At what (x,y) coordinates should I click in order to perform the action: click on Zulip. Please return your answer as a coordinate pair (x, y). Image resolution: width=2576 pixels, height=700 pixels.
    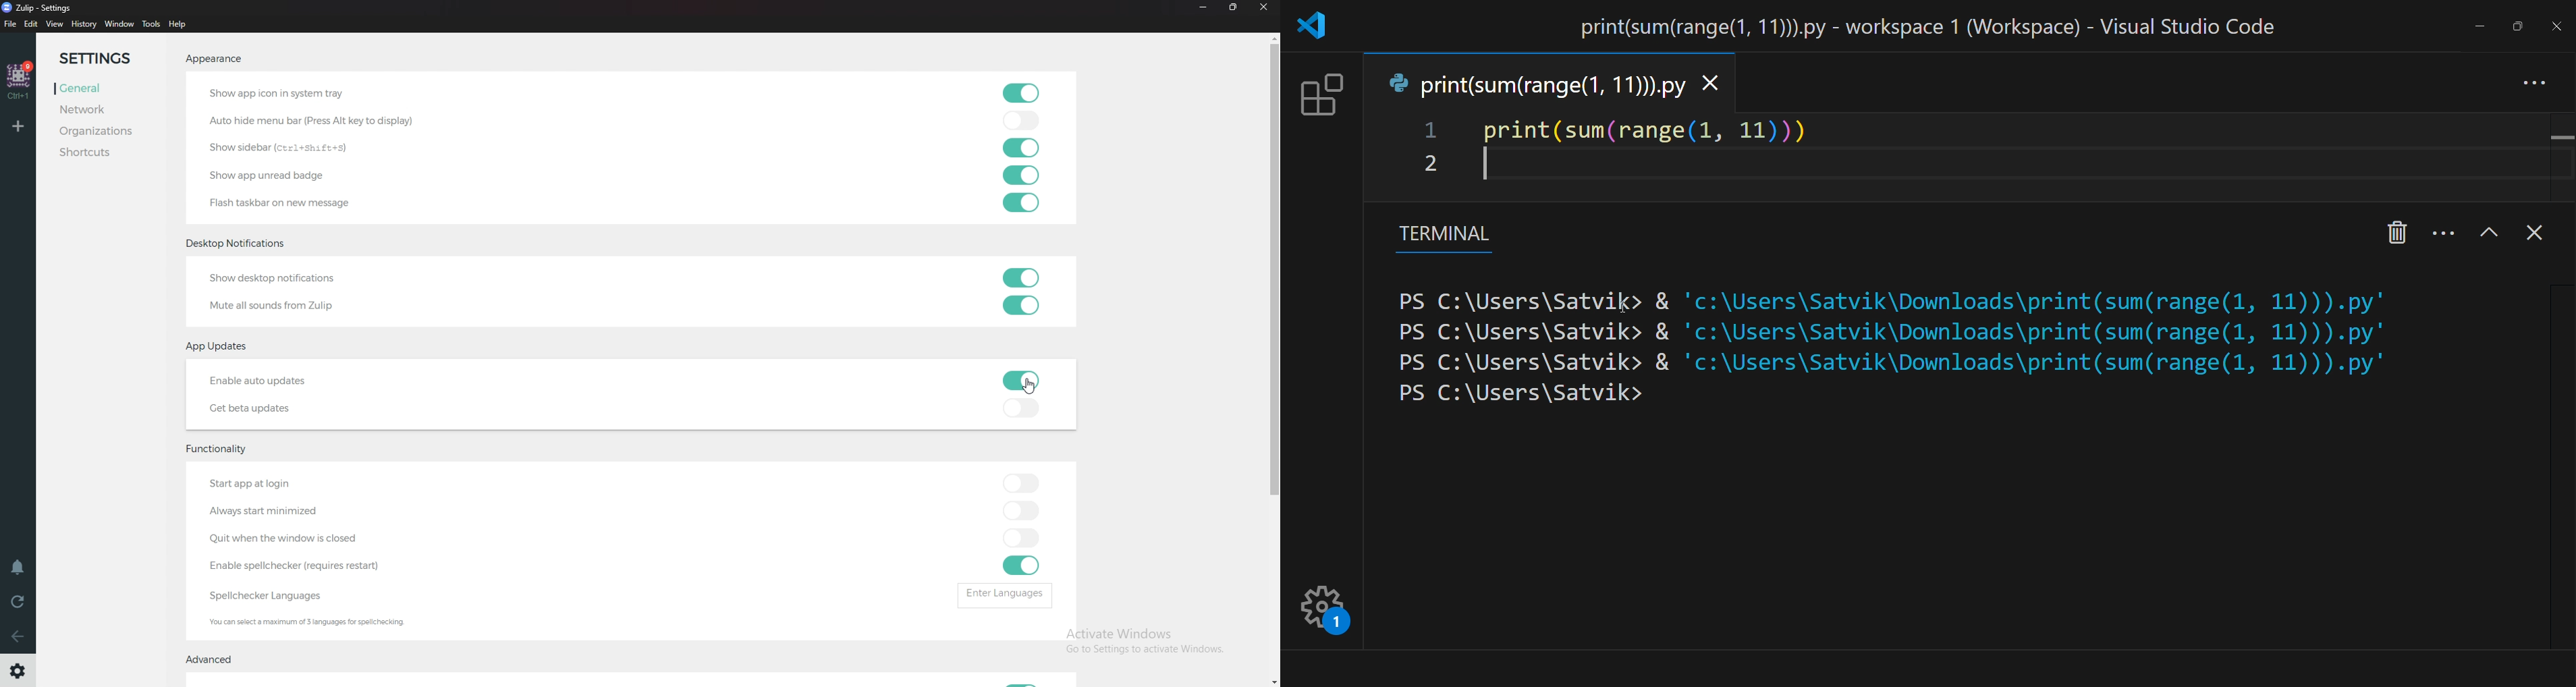
    Looking at the image, I should click on (45, 8).